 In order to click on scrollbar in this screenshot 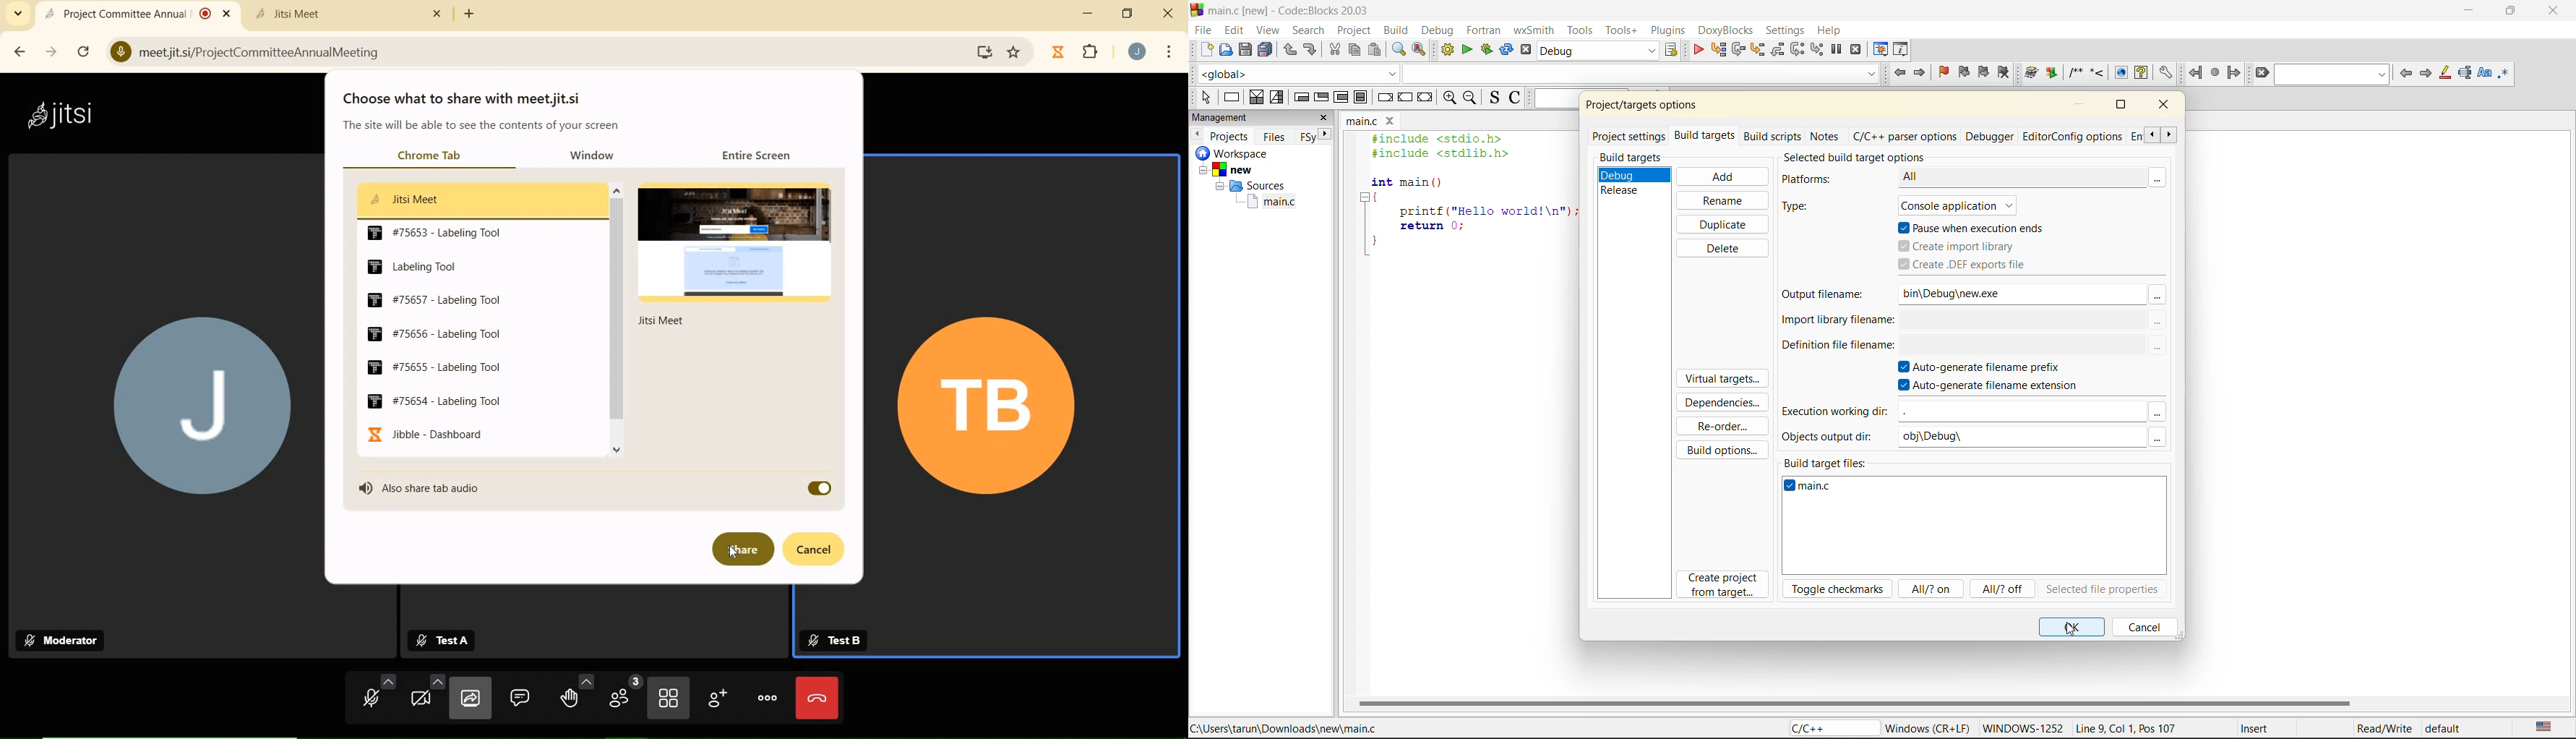, I will do `click(616, 319)`.